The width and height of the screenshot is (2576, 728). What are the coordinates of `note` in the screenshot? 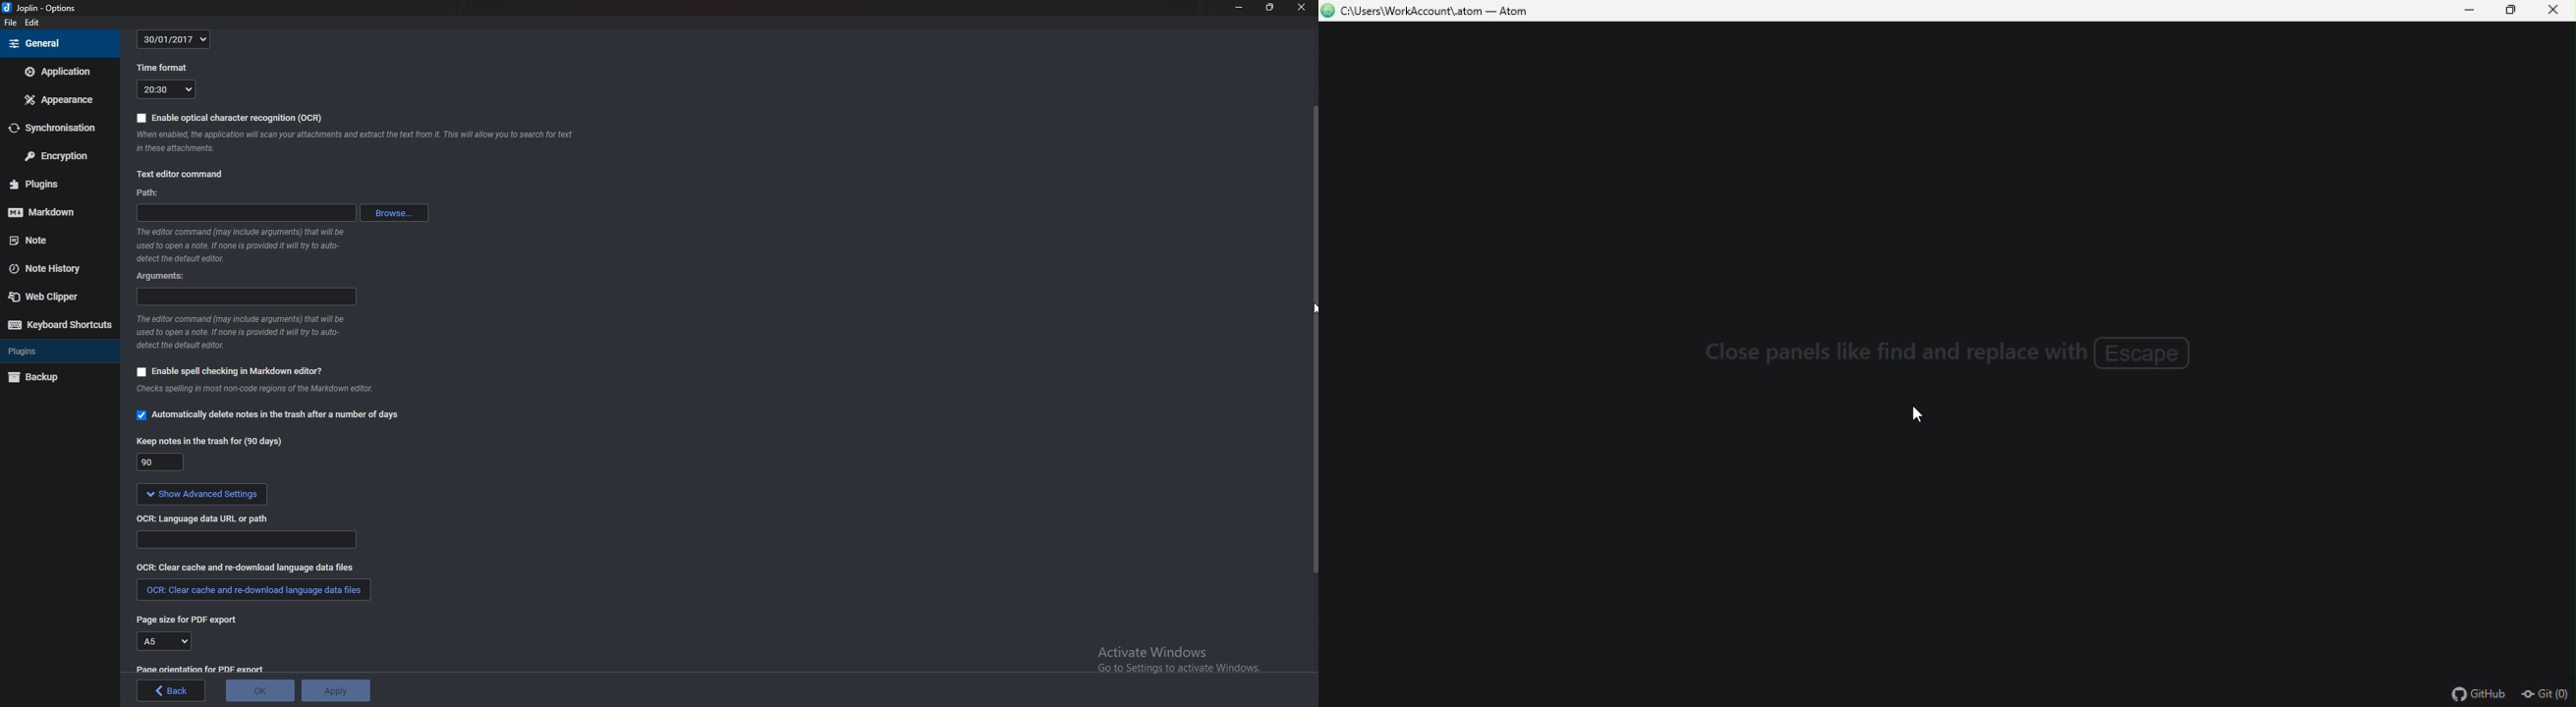 It's located at (47, 241).